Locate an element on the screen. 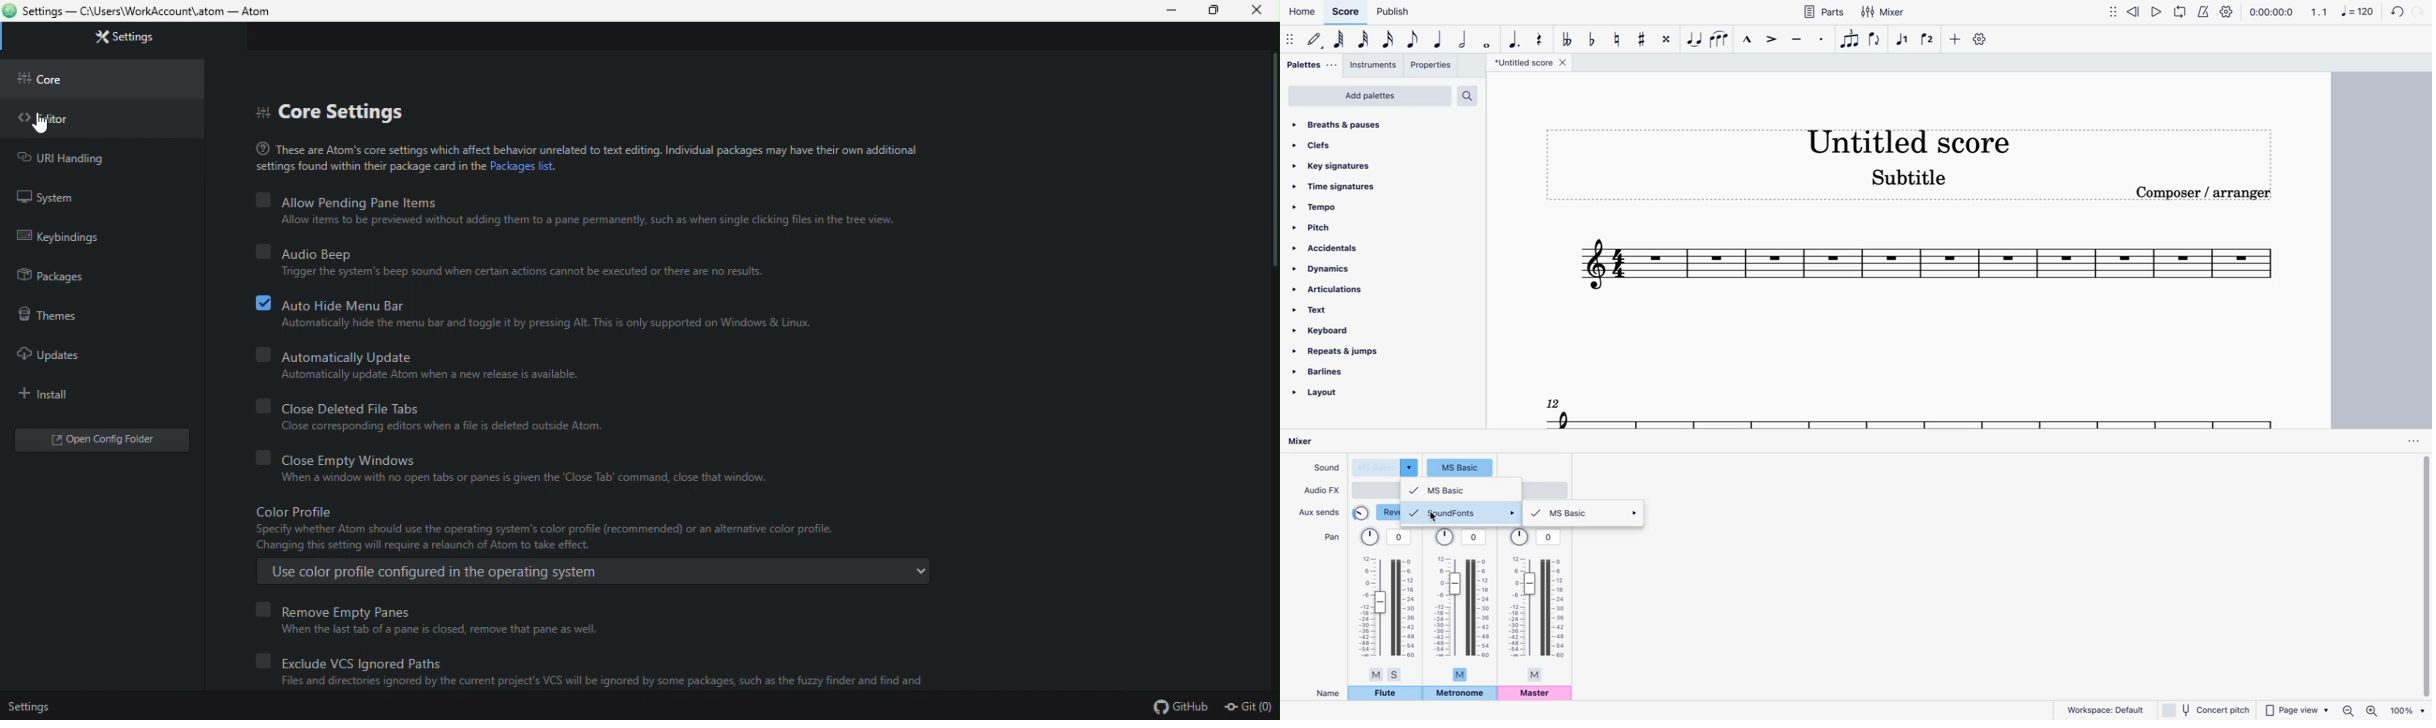 The width and height of the screenshot is (2436, 728). aux sends is located at coordinates (1320, 509).